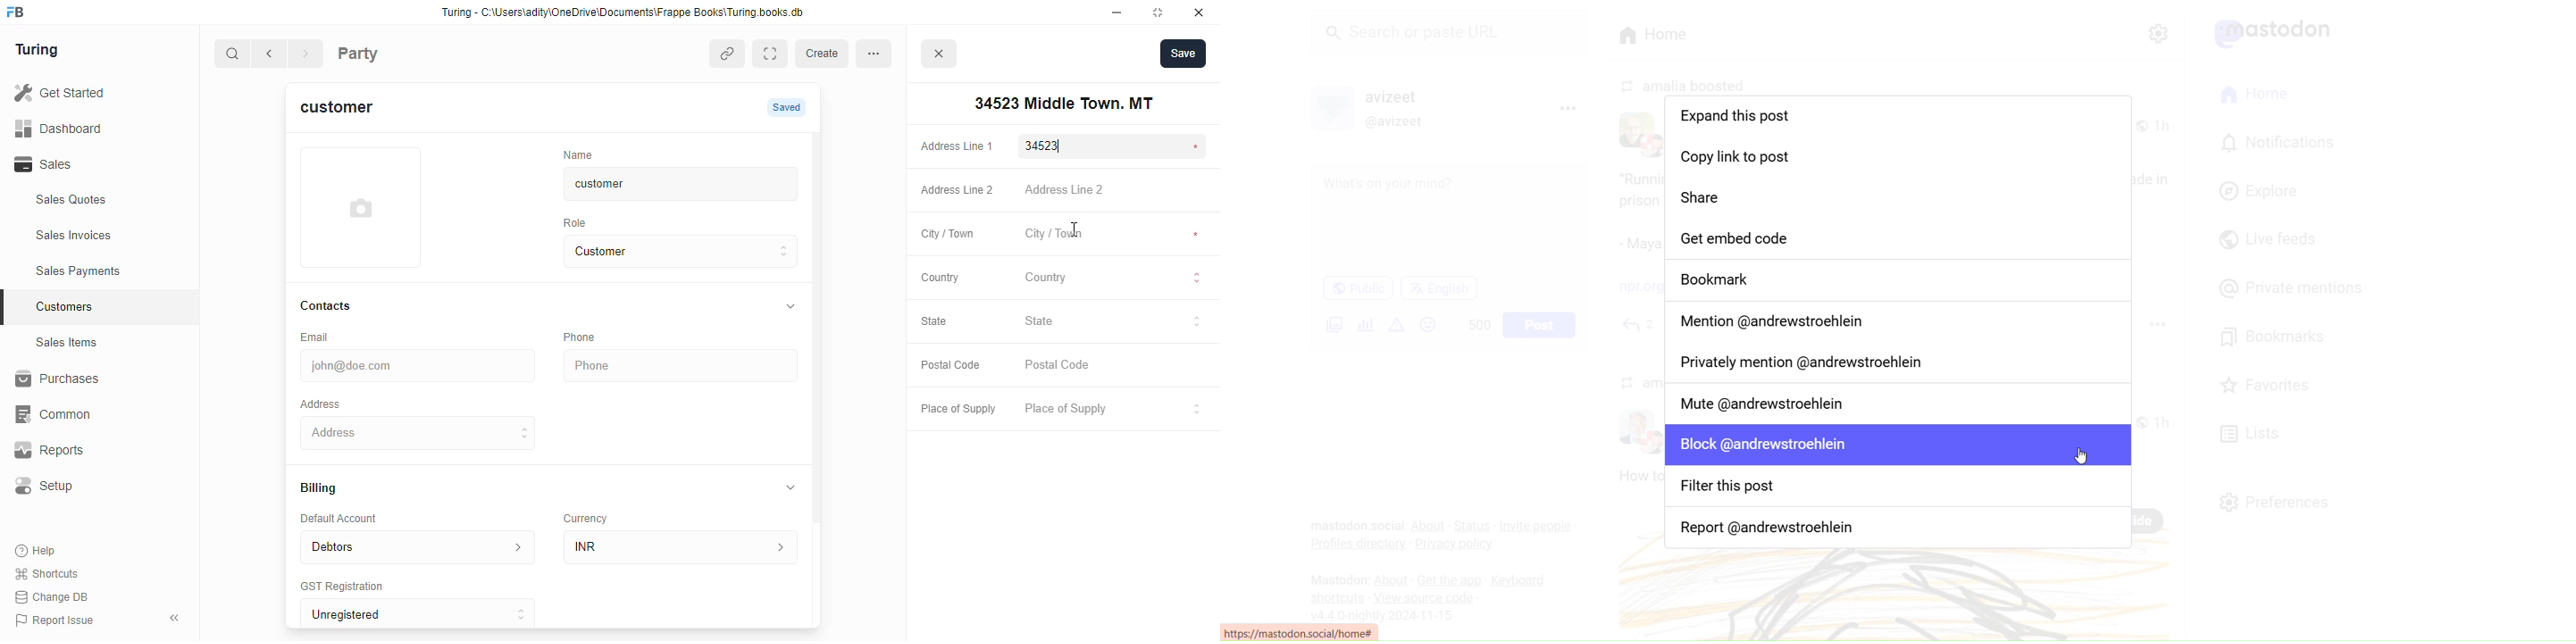  What do you see at coordinates (953, 191) in the screenshot?
I see `Address Line 2` at bounding box center [953, 191].